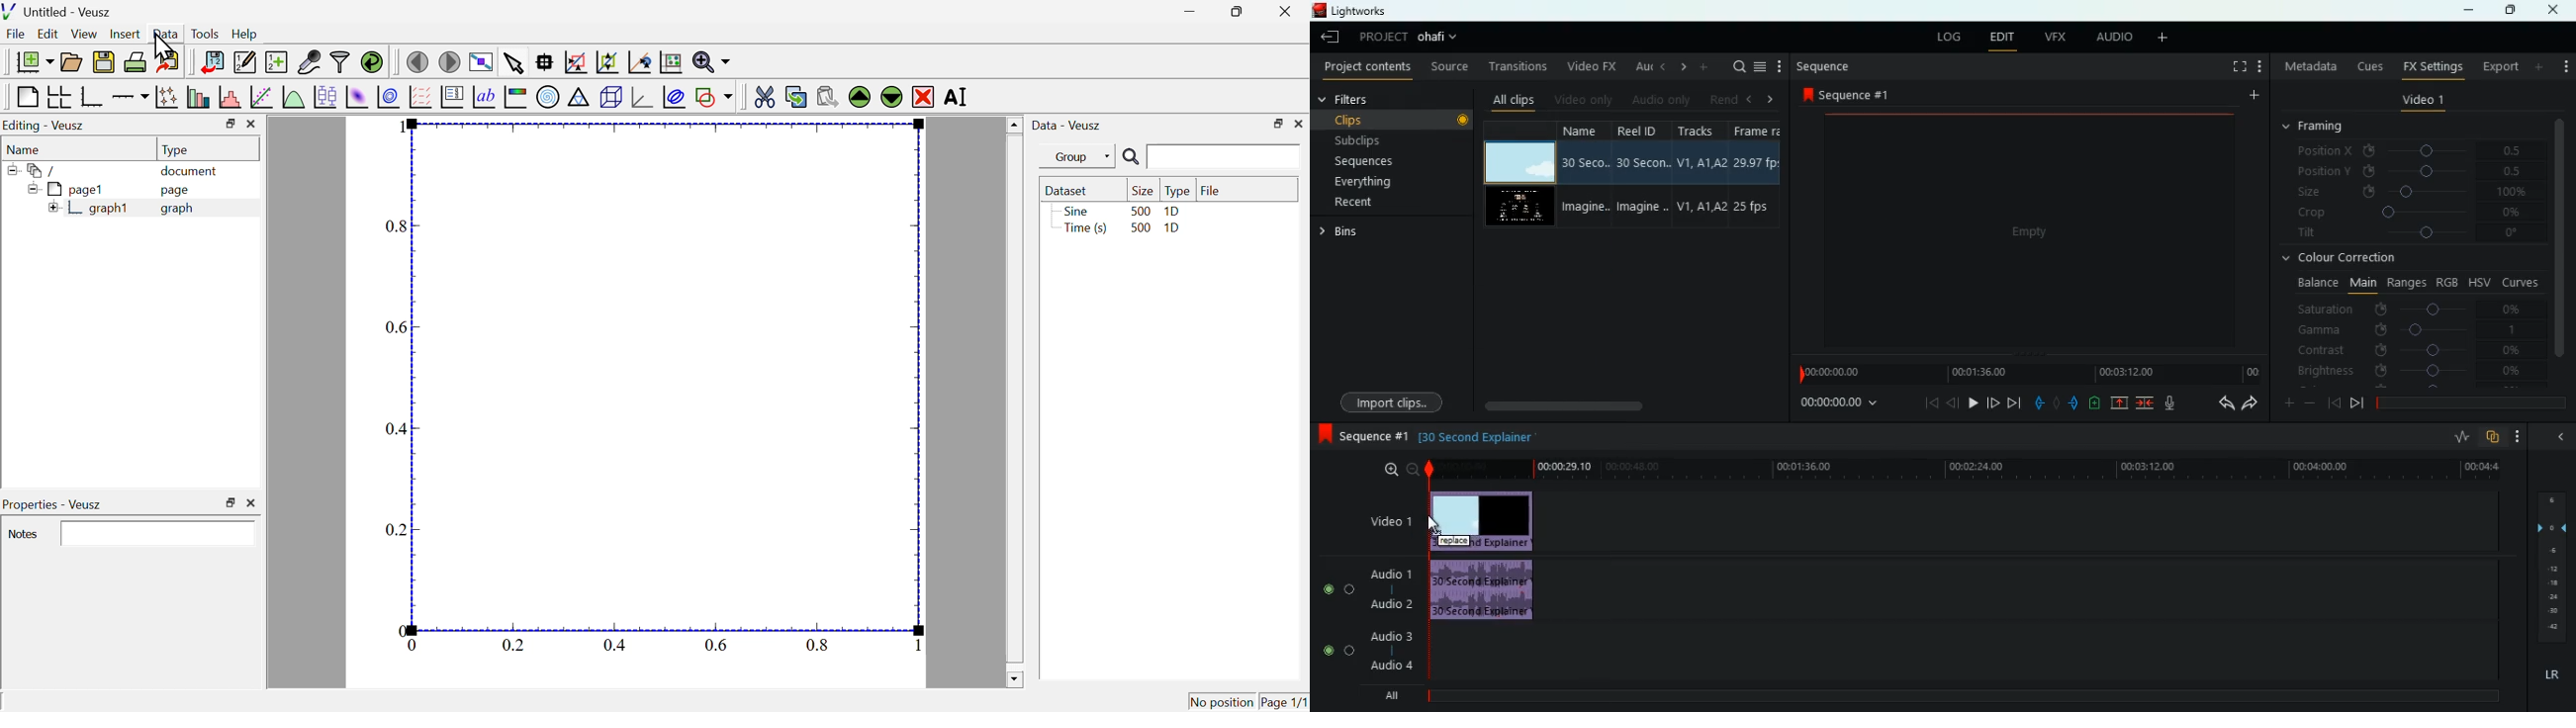 This screenshot has height=728, width=2576. What do you see at coordinates (2259, 66) in the screenshot?
I see `more` at bounding box center [2259, 66].